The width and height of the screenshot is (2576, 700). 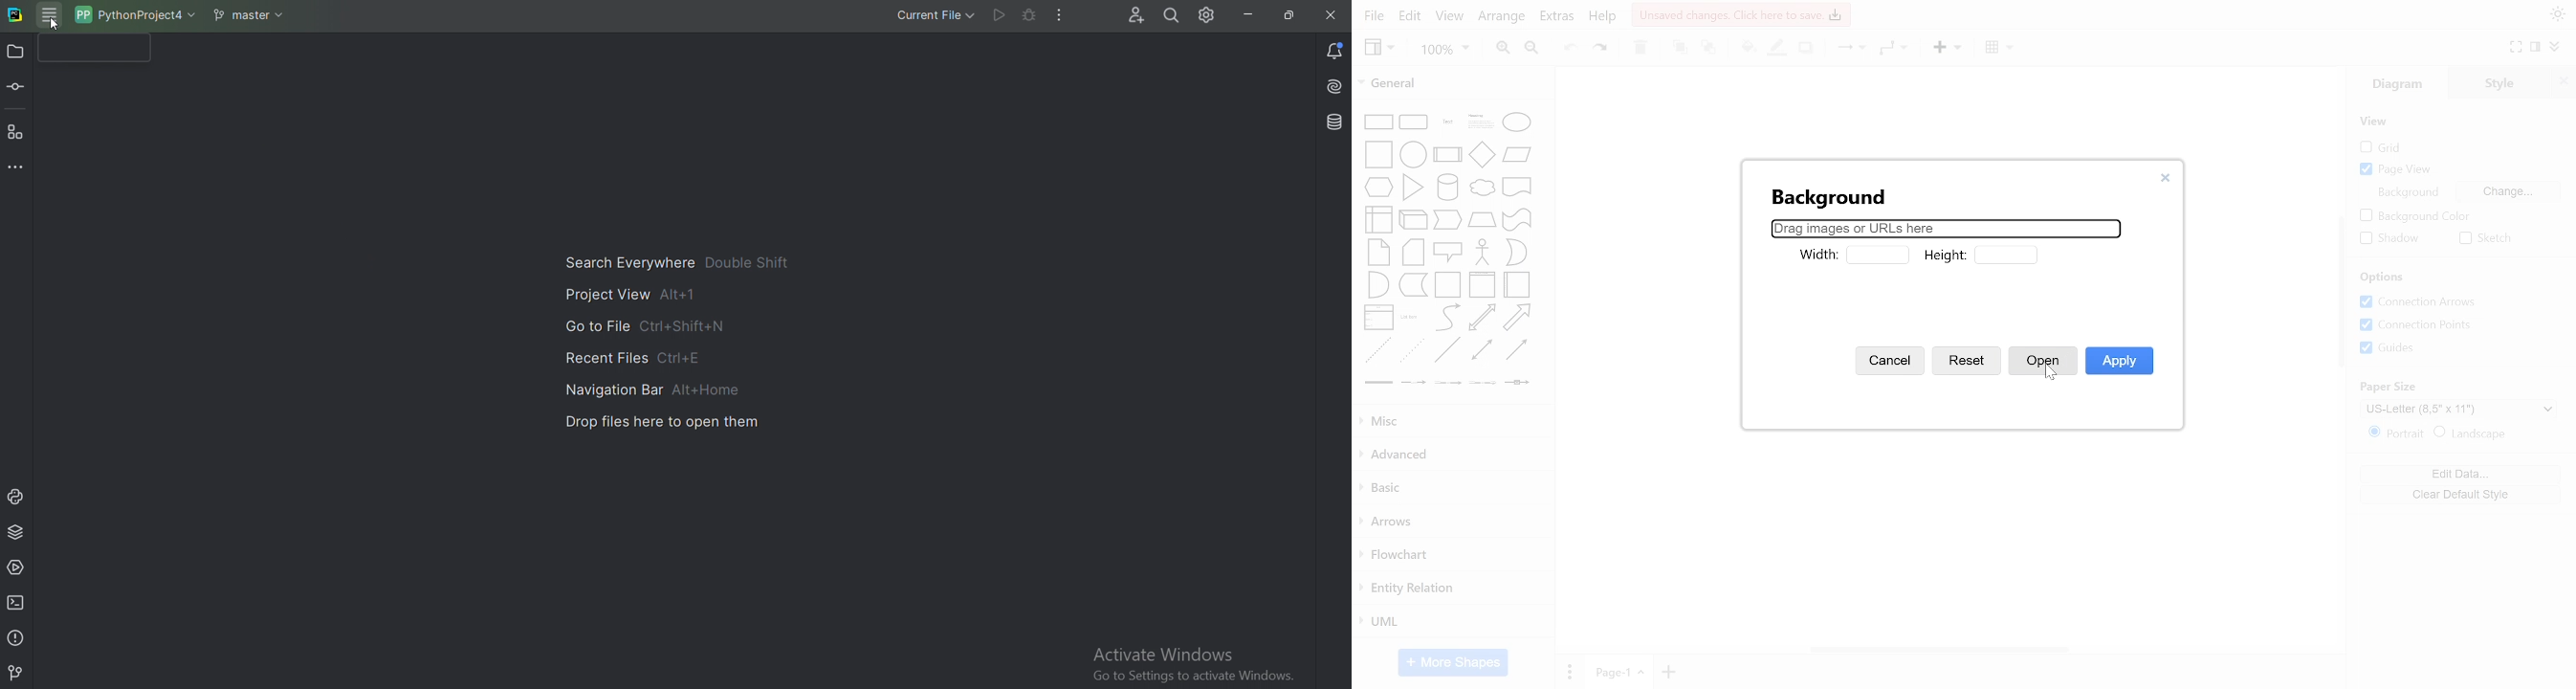 What do you see at coordinates (1442, 120) in the screenshot?
I see `general shapes` at bounding box center [1442, 120].